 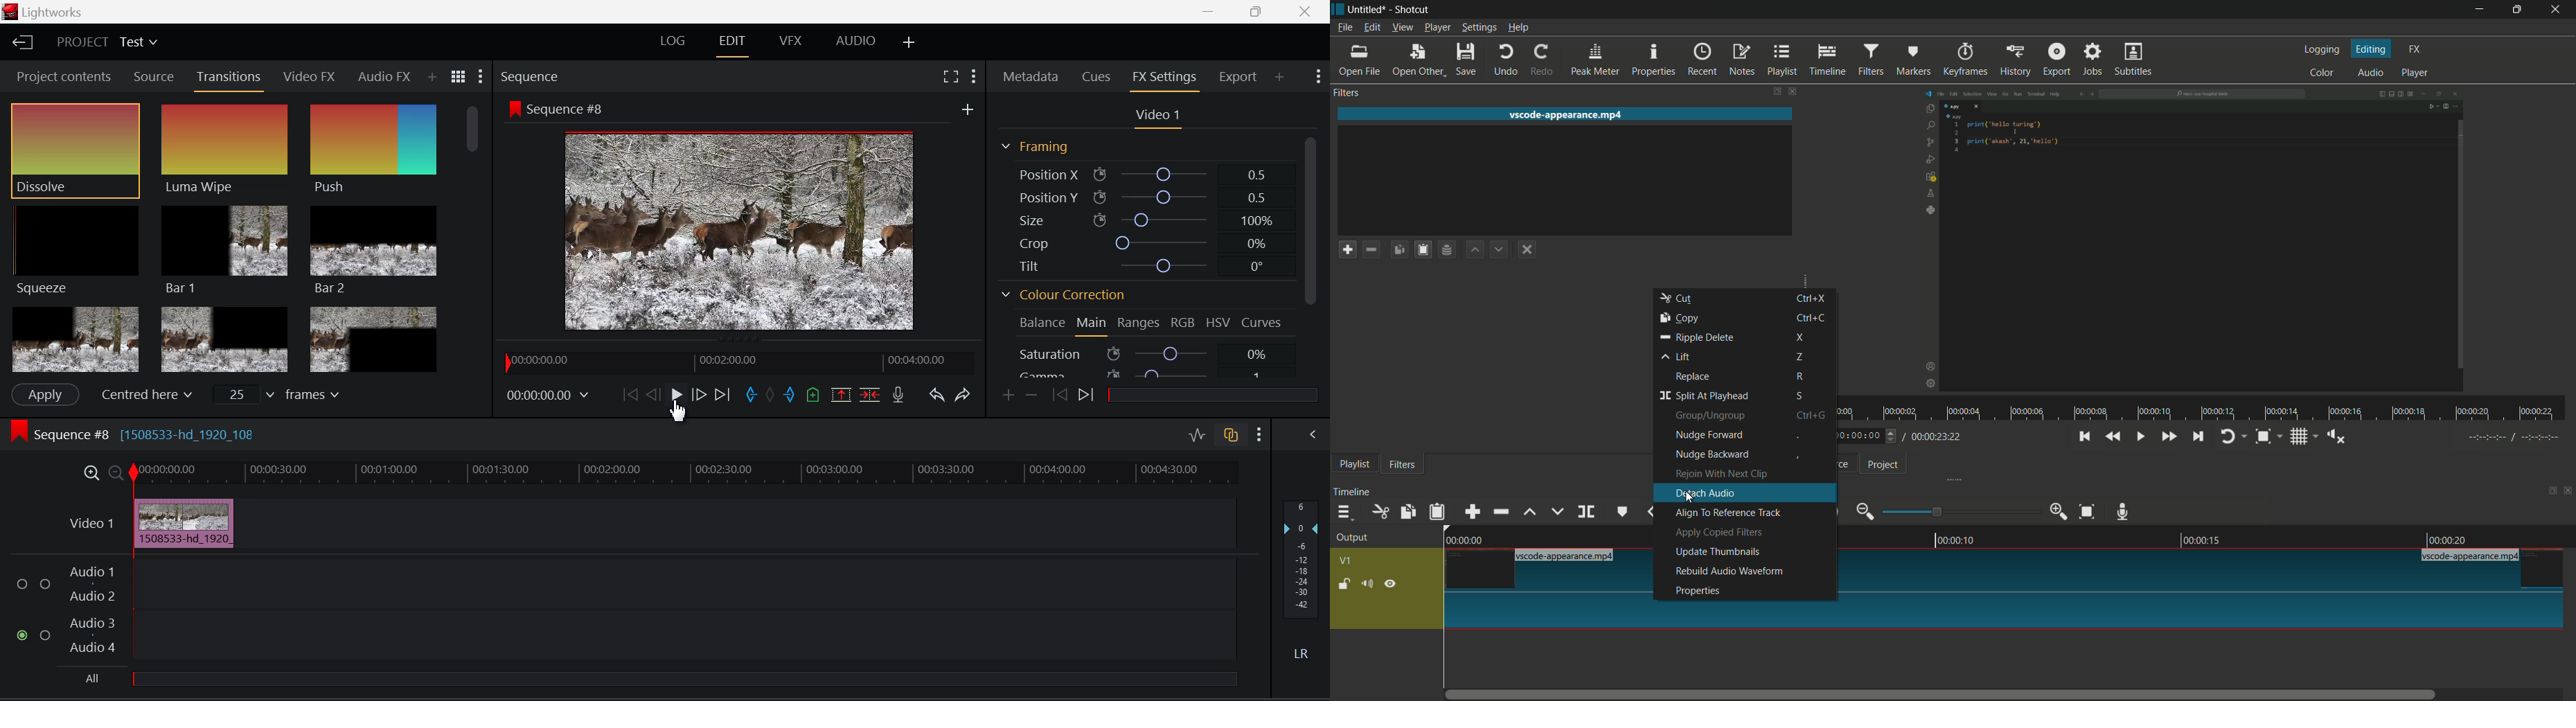 I want to click on Box 2, so click(x=224, y=337).